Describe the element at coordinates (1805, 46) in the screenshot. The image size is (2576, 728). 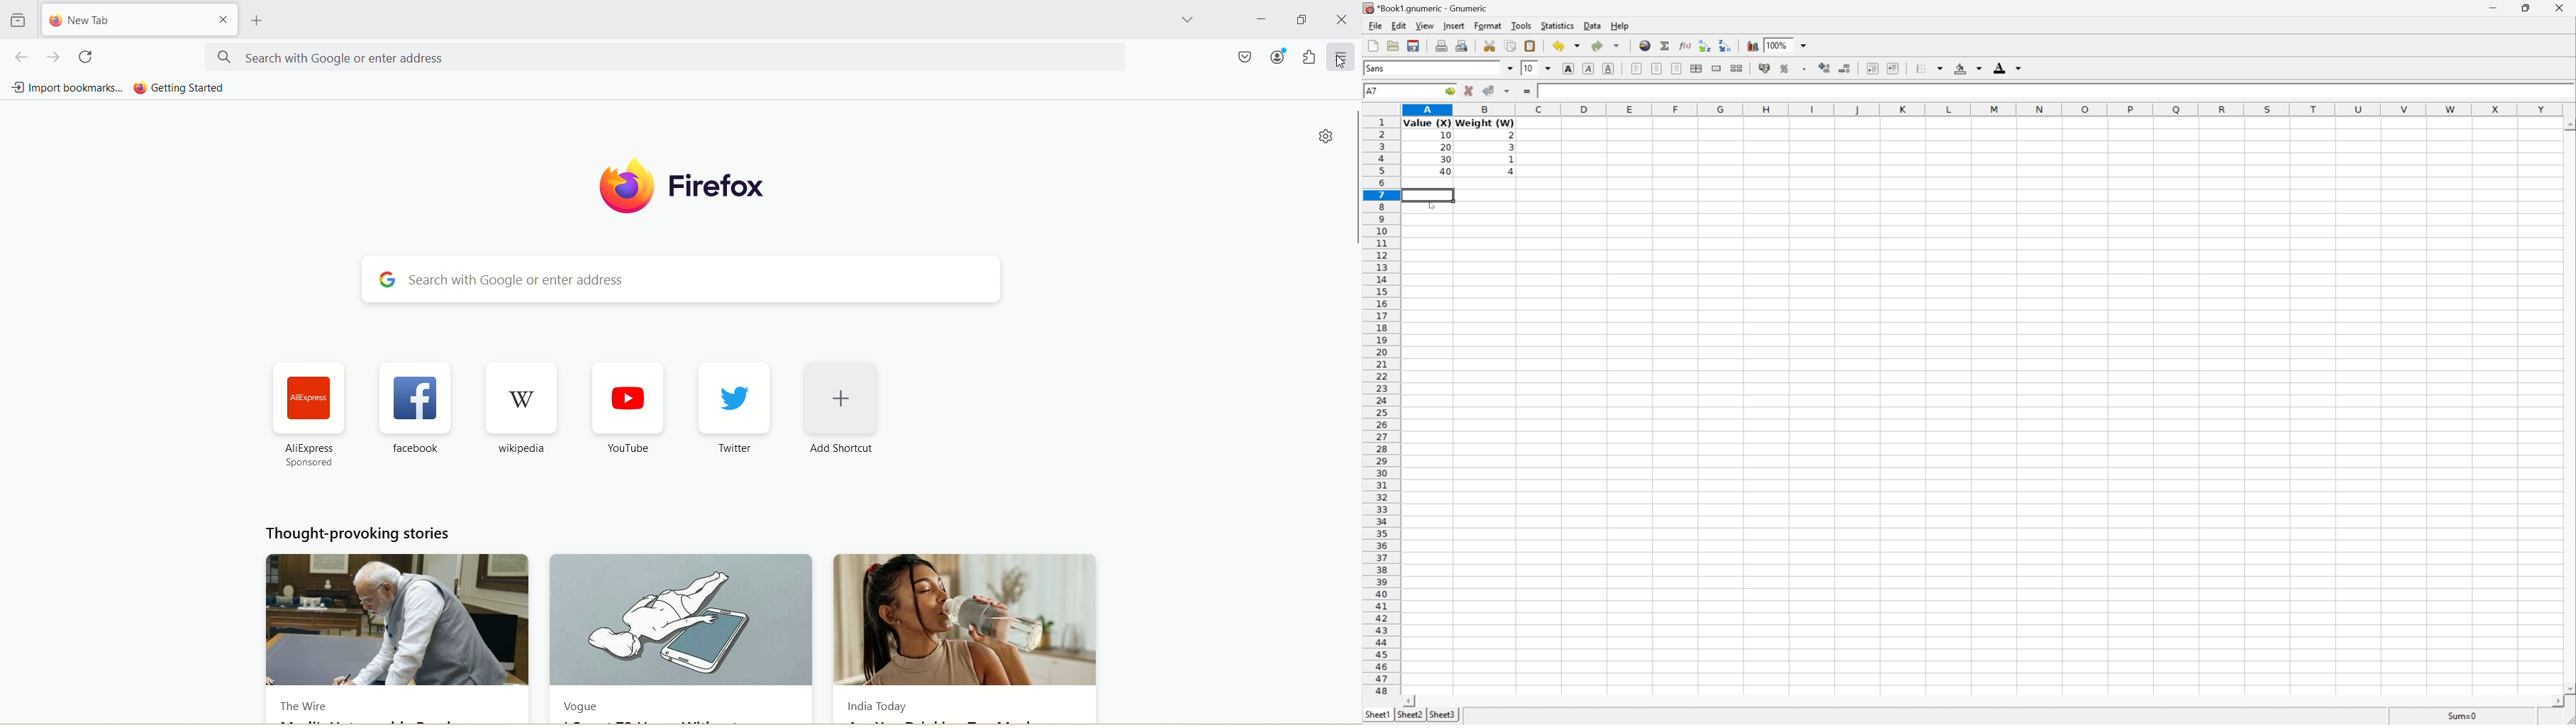
I see `Drop Down` at that location.